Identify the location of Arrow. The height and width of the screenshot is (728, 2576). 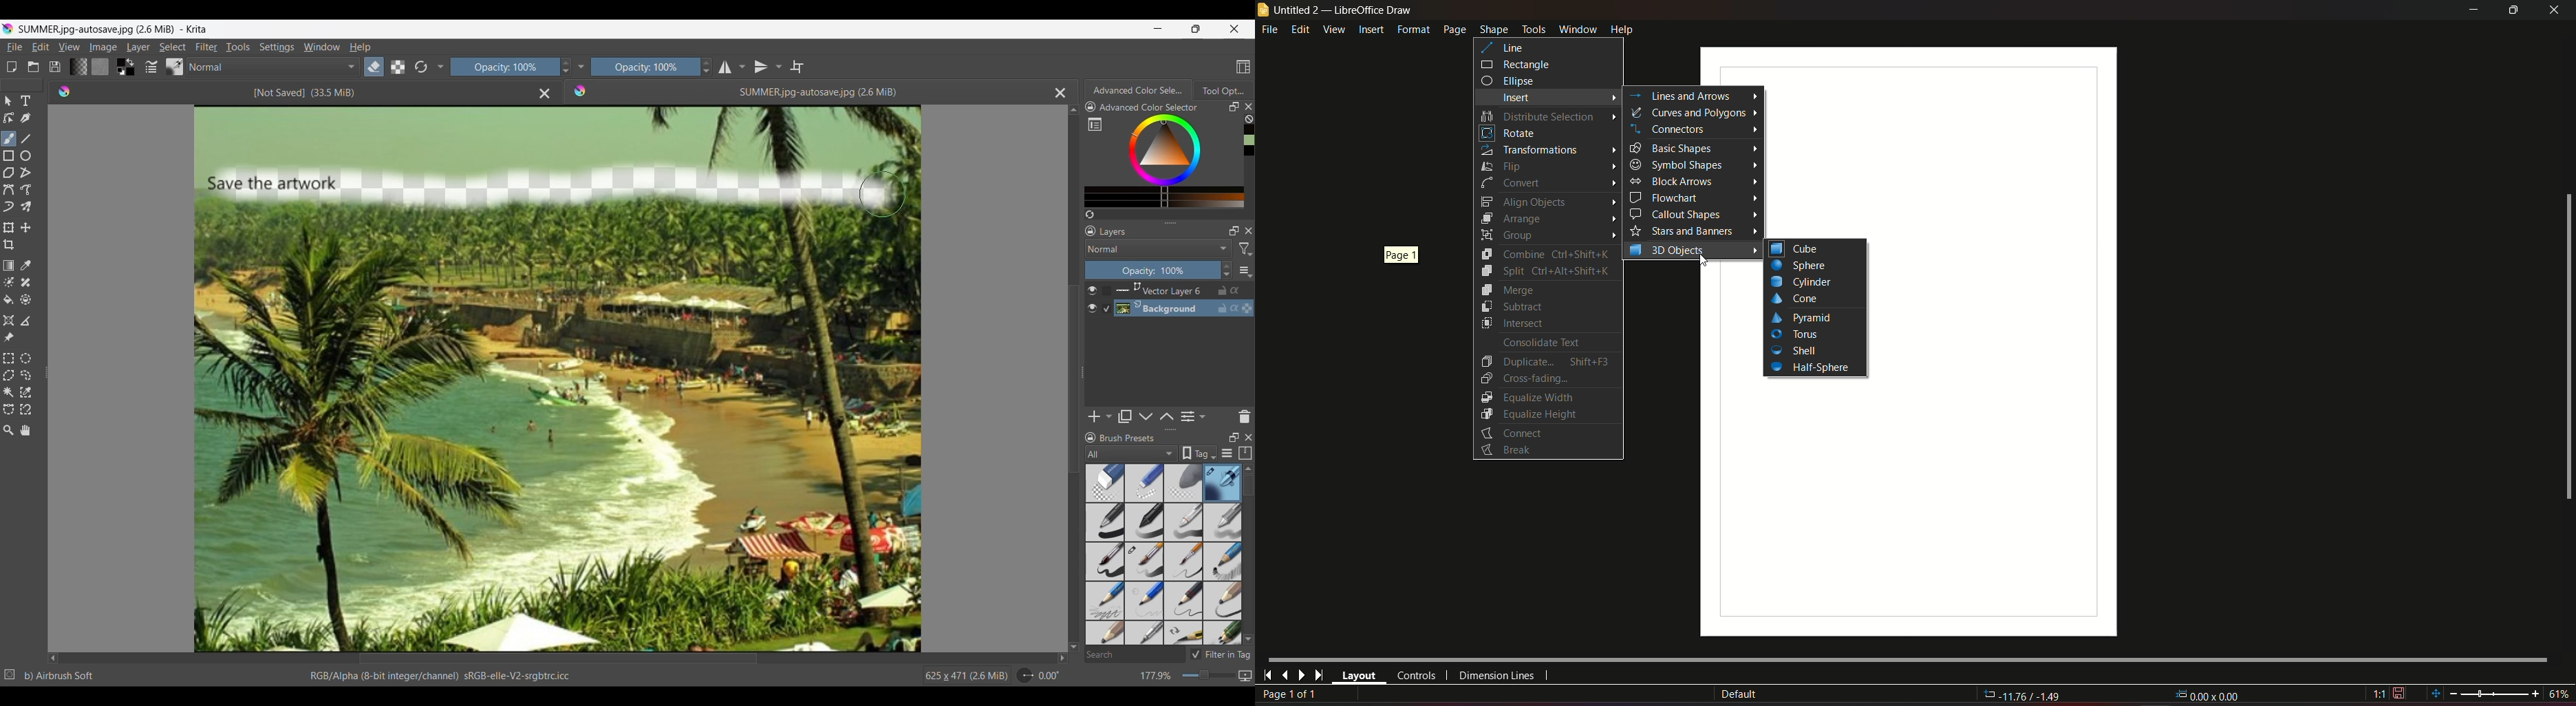
(1754, 147).